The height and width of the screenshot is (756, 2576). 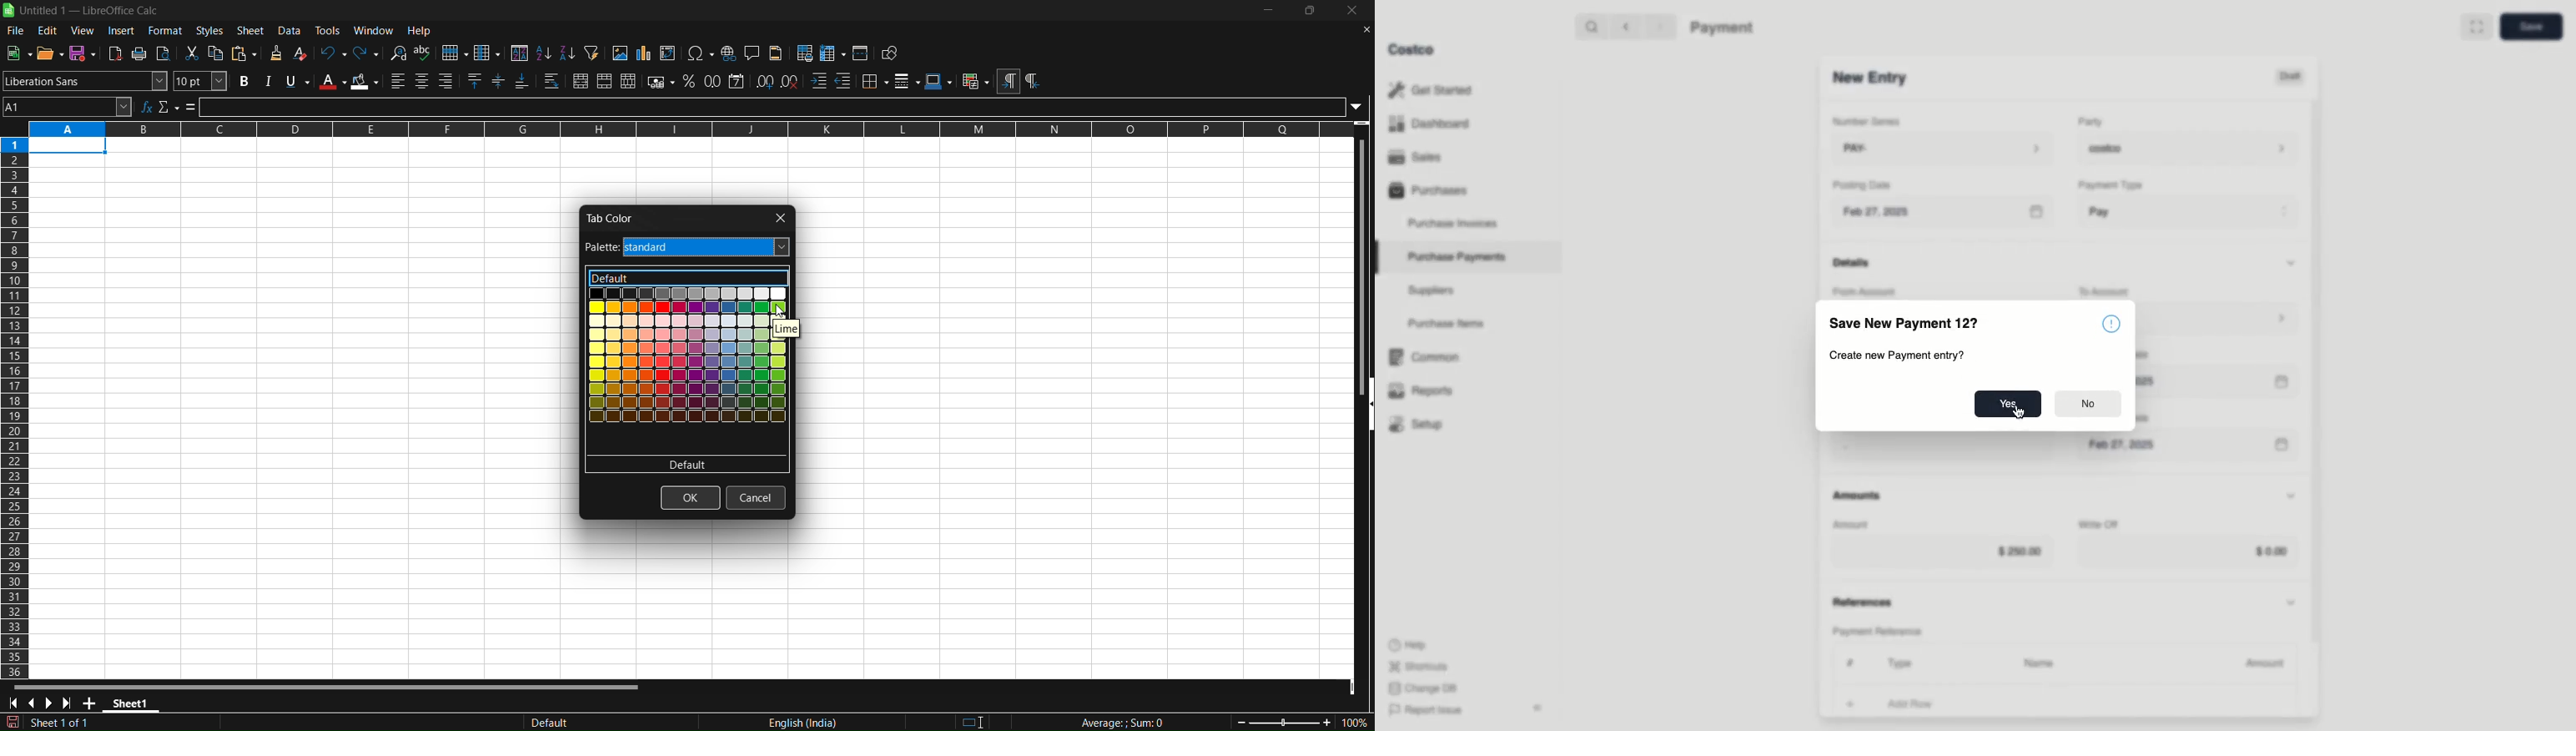 What do you see at coordinates (892, 54) in the screenshot?
I see `show draw functions` at bounding box center [892, 54].